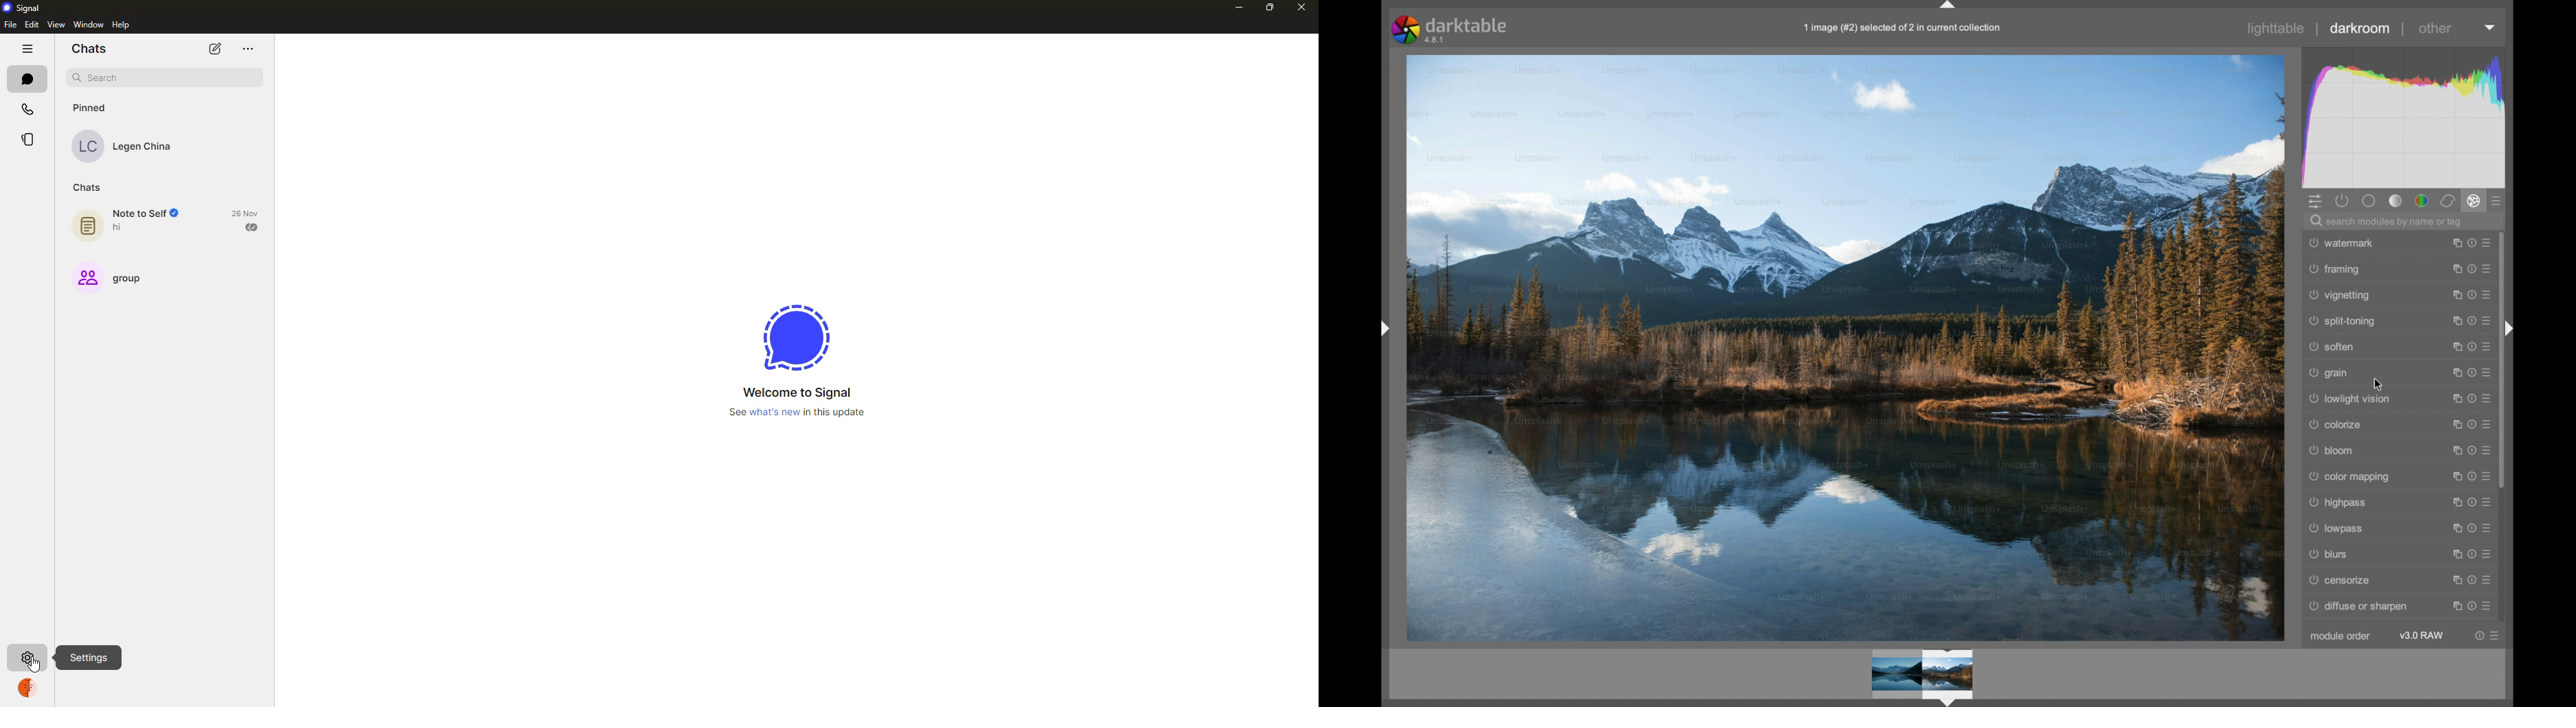  What do you see at coordinates (2454, 554) in the screenshot?
I see `instance` at bounding box center [2454, 554].